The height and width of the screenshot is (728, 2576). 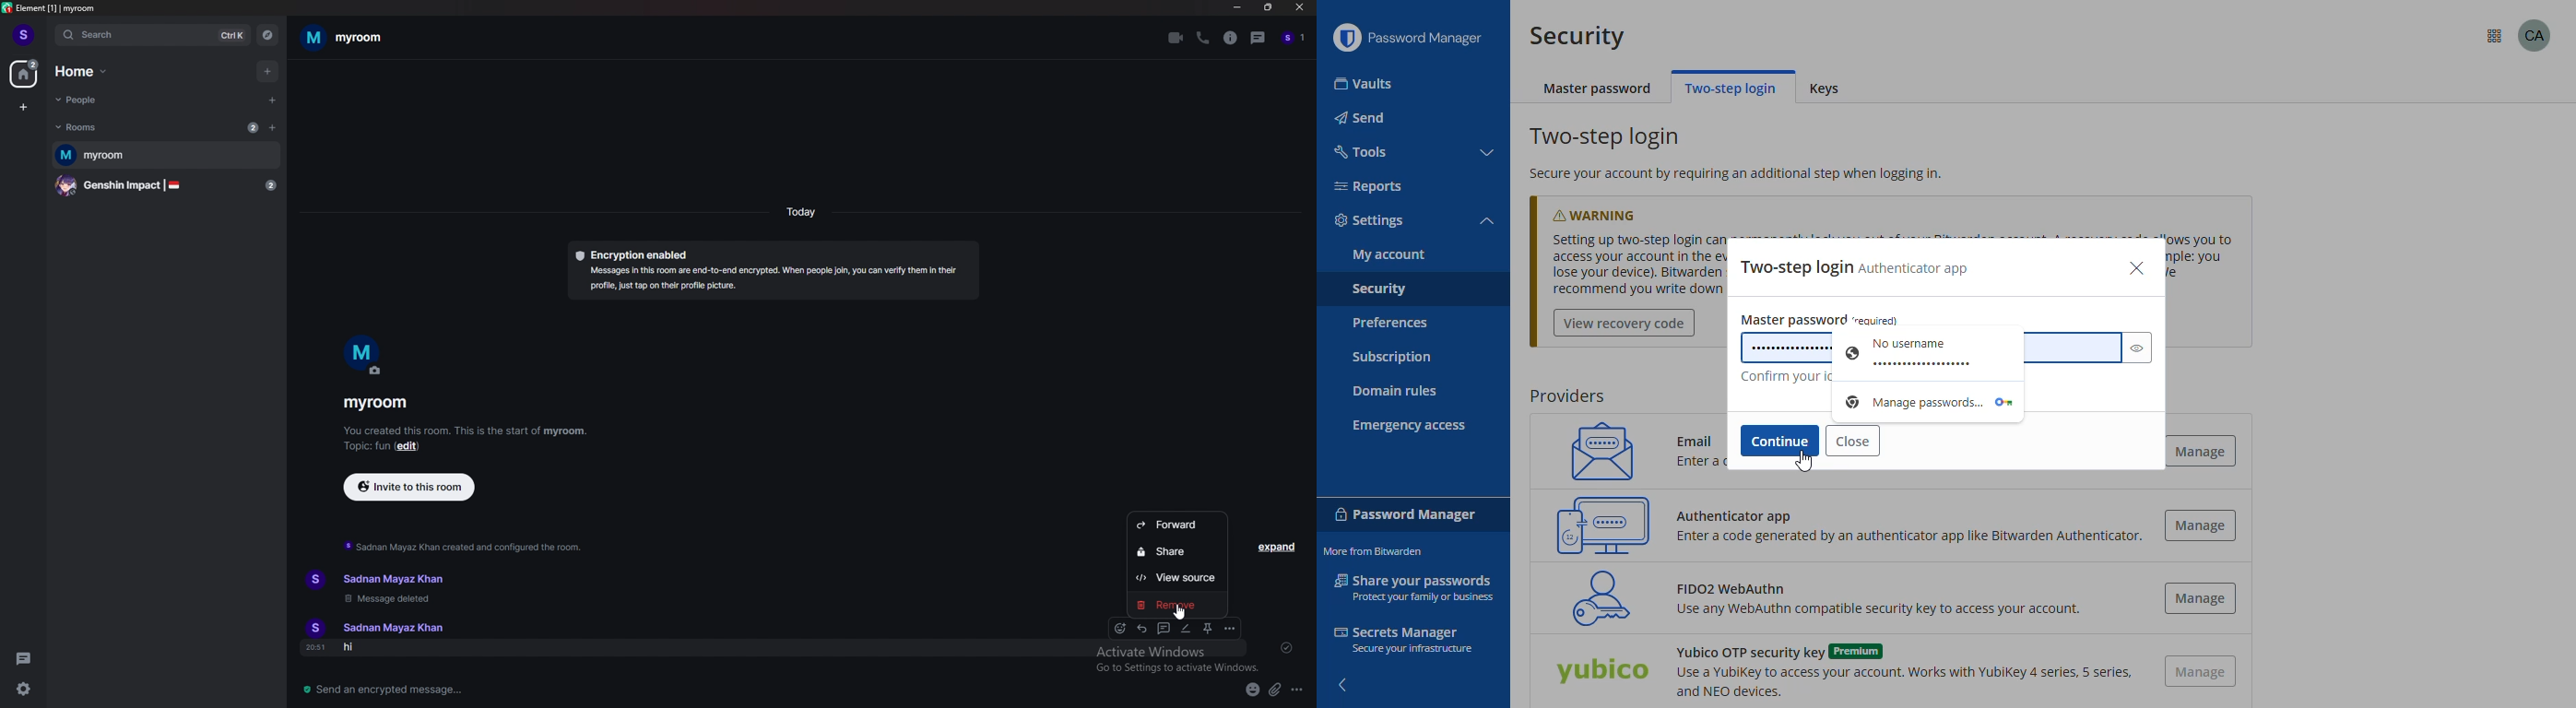 I want to click on options, so click(x=1230, y=628).